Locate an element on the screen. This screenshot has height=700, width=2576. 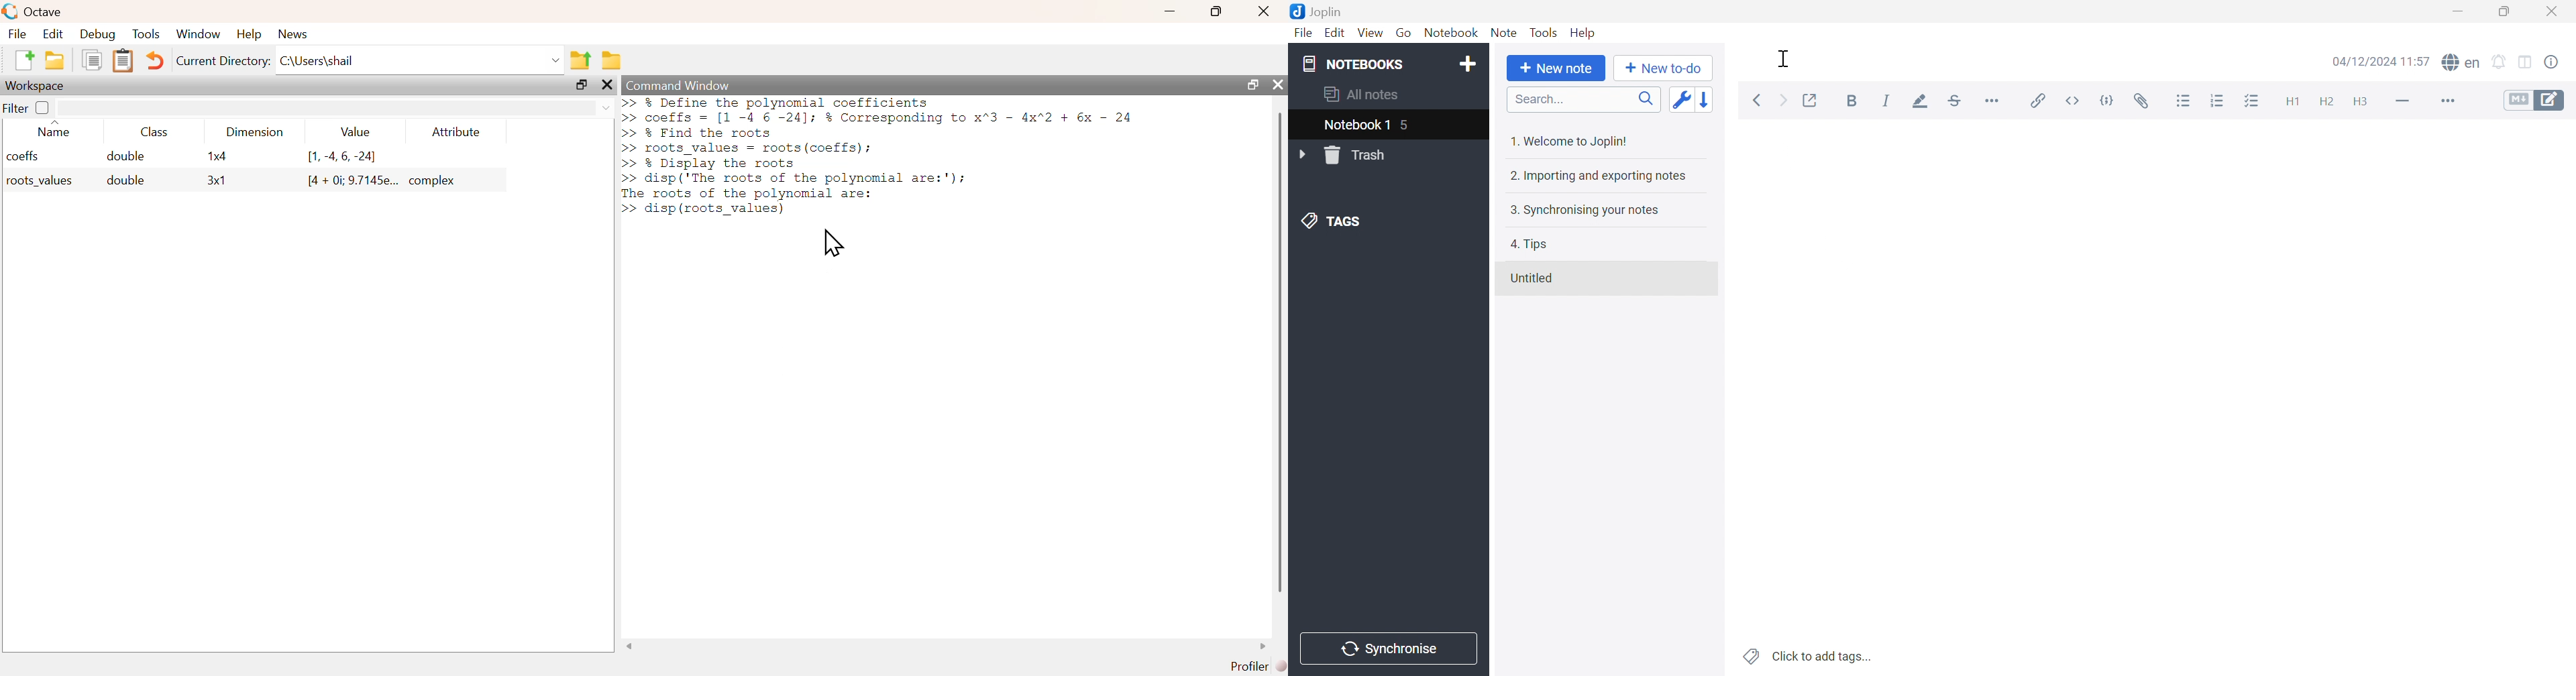
Reverse sort order is located at coordinates (1705, 99).